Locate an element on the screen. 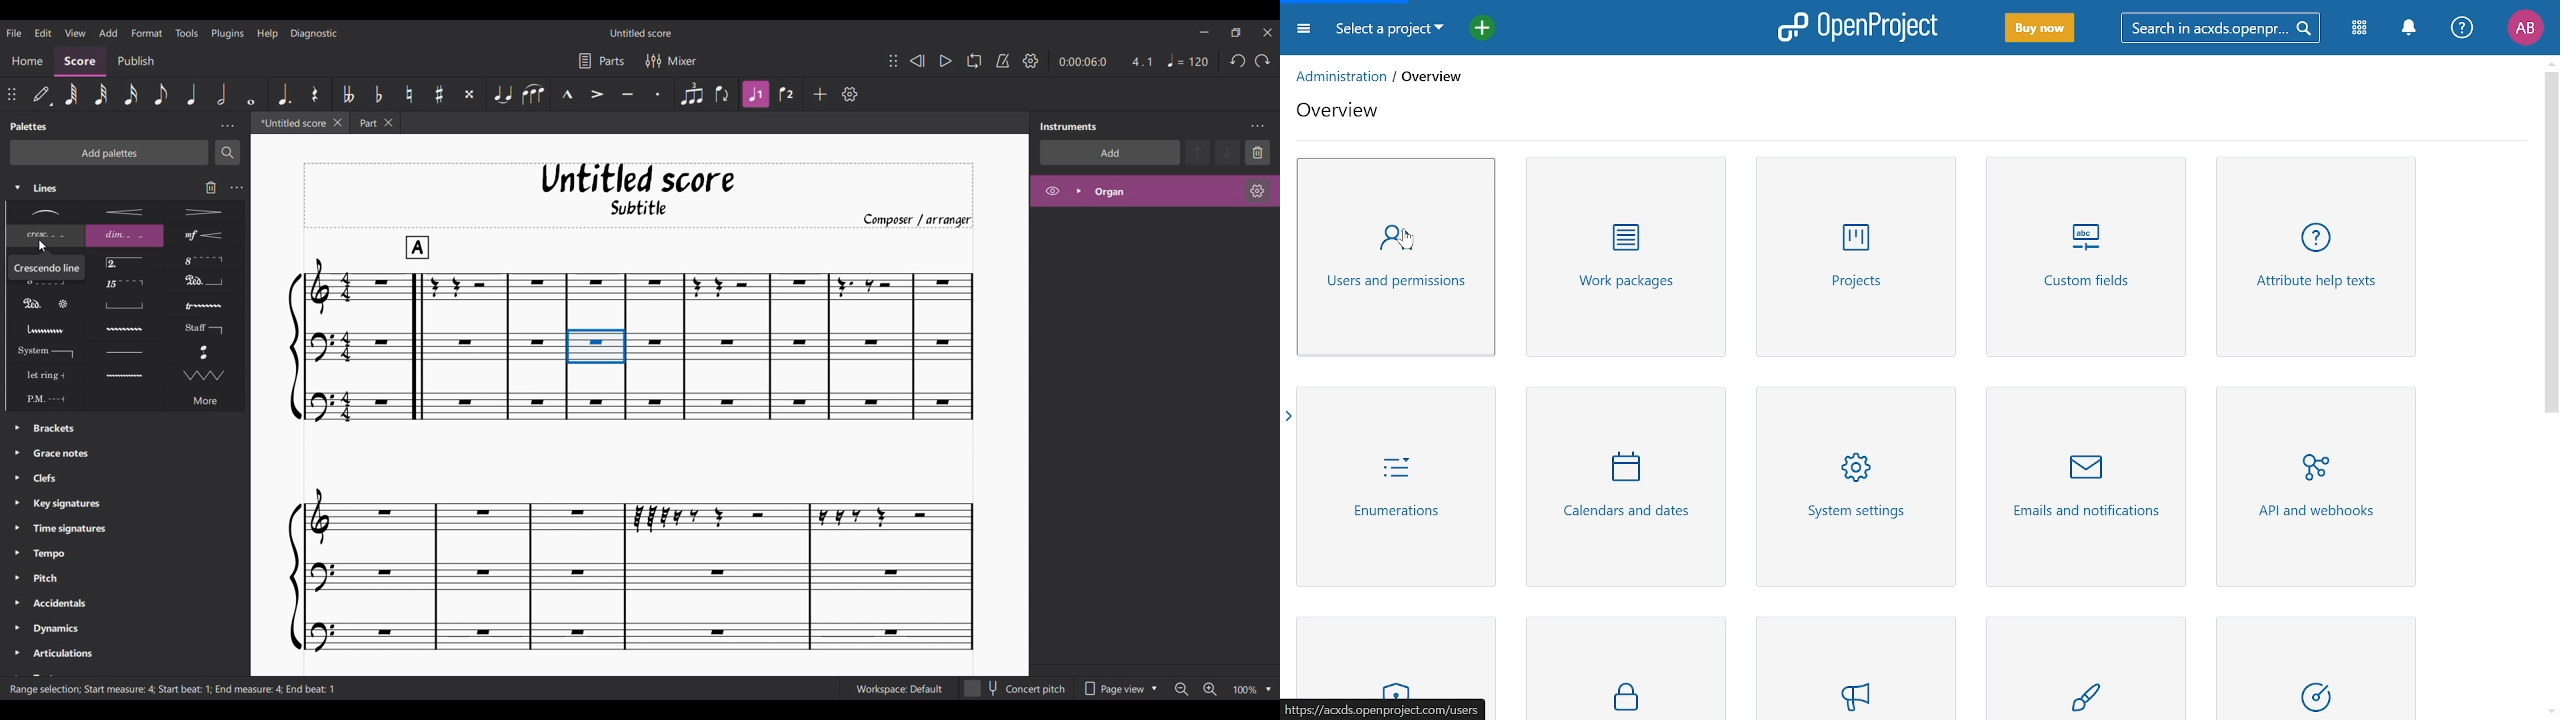 Image resolution: width=2576 pixels, height=728 pixels. Toggle for Concert pitch is located at coordinates (1015, 689).